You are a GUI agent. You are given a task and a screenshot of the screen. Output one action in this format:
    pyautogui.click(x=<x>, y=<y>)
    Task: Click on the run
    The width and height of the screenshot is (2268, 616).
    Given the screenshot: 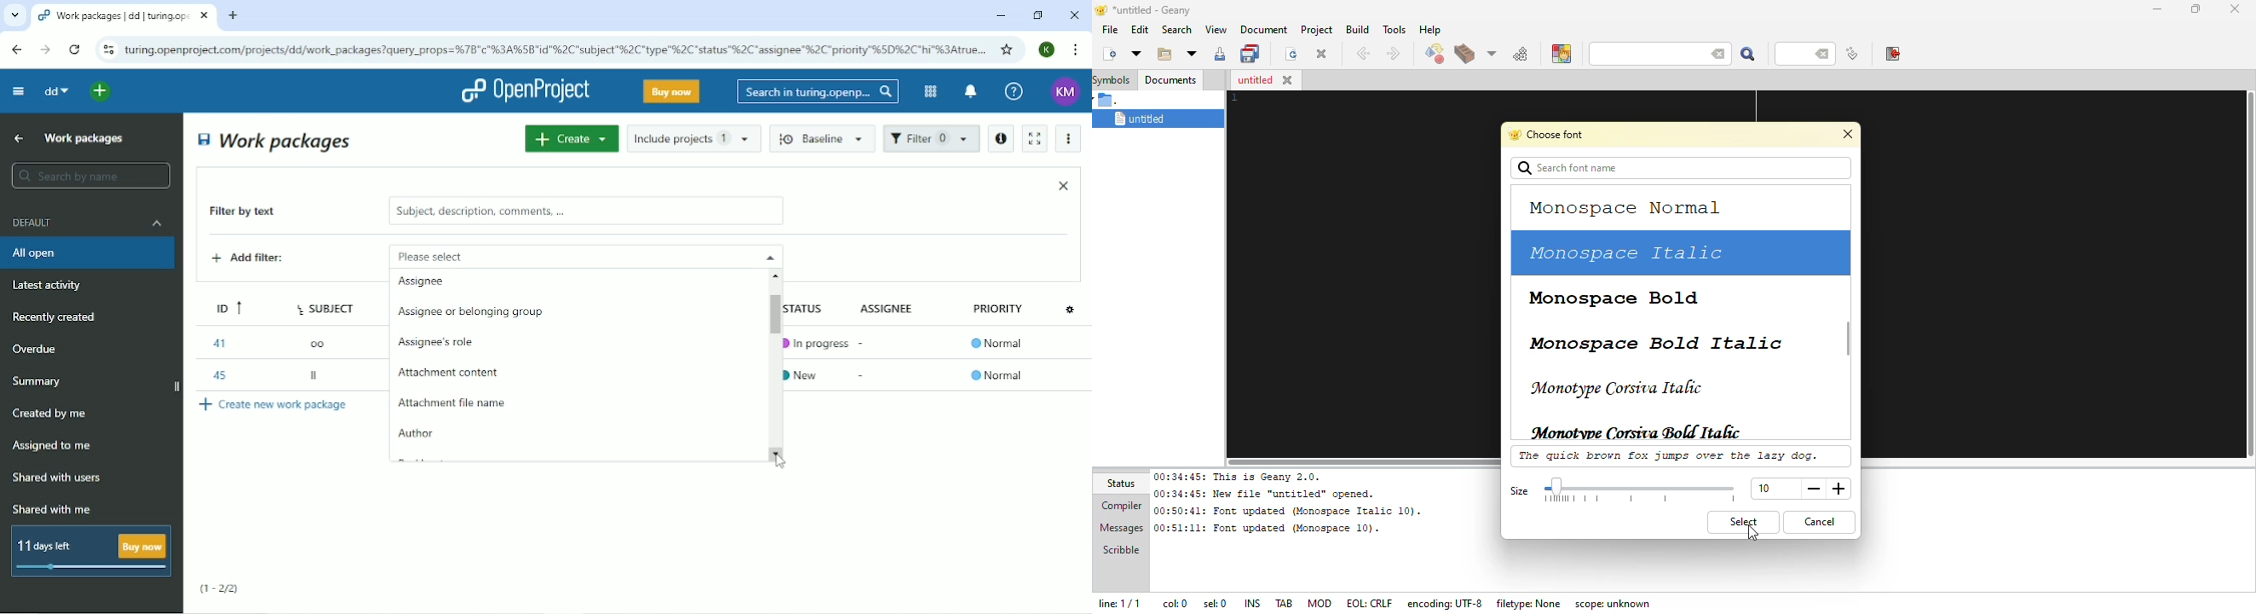 What is the action you would take?
    pyautogui.click(x=1521, y=54)
    